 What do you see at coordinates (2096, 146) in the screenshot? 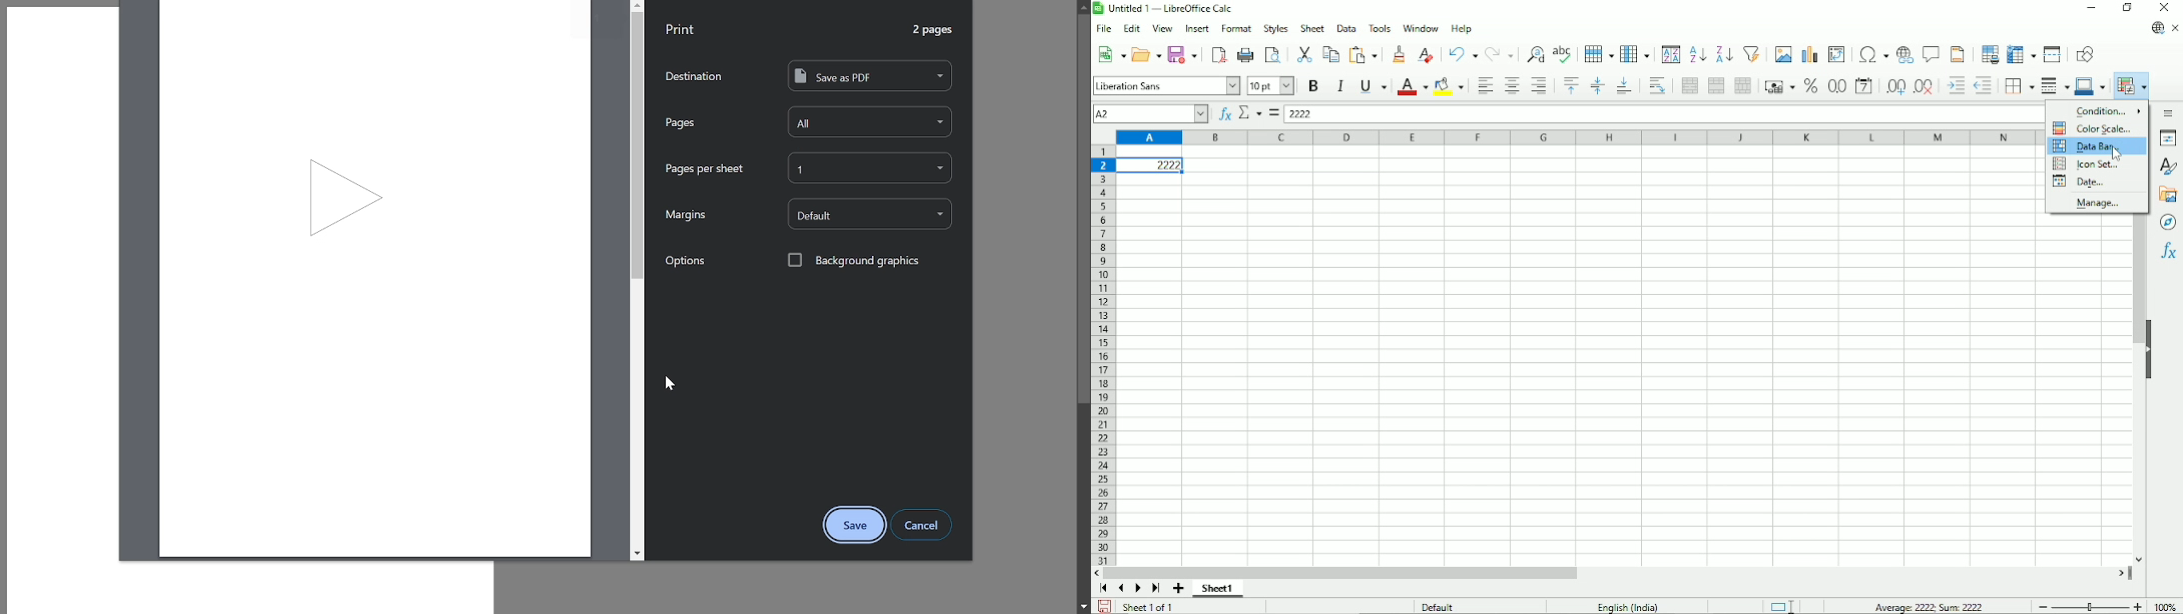
I see `Data bar` at bounding box center [2096, 146].